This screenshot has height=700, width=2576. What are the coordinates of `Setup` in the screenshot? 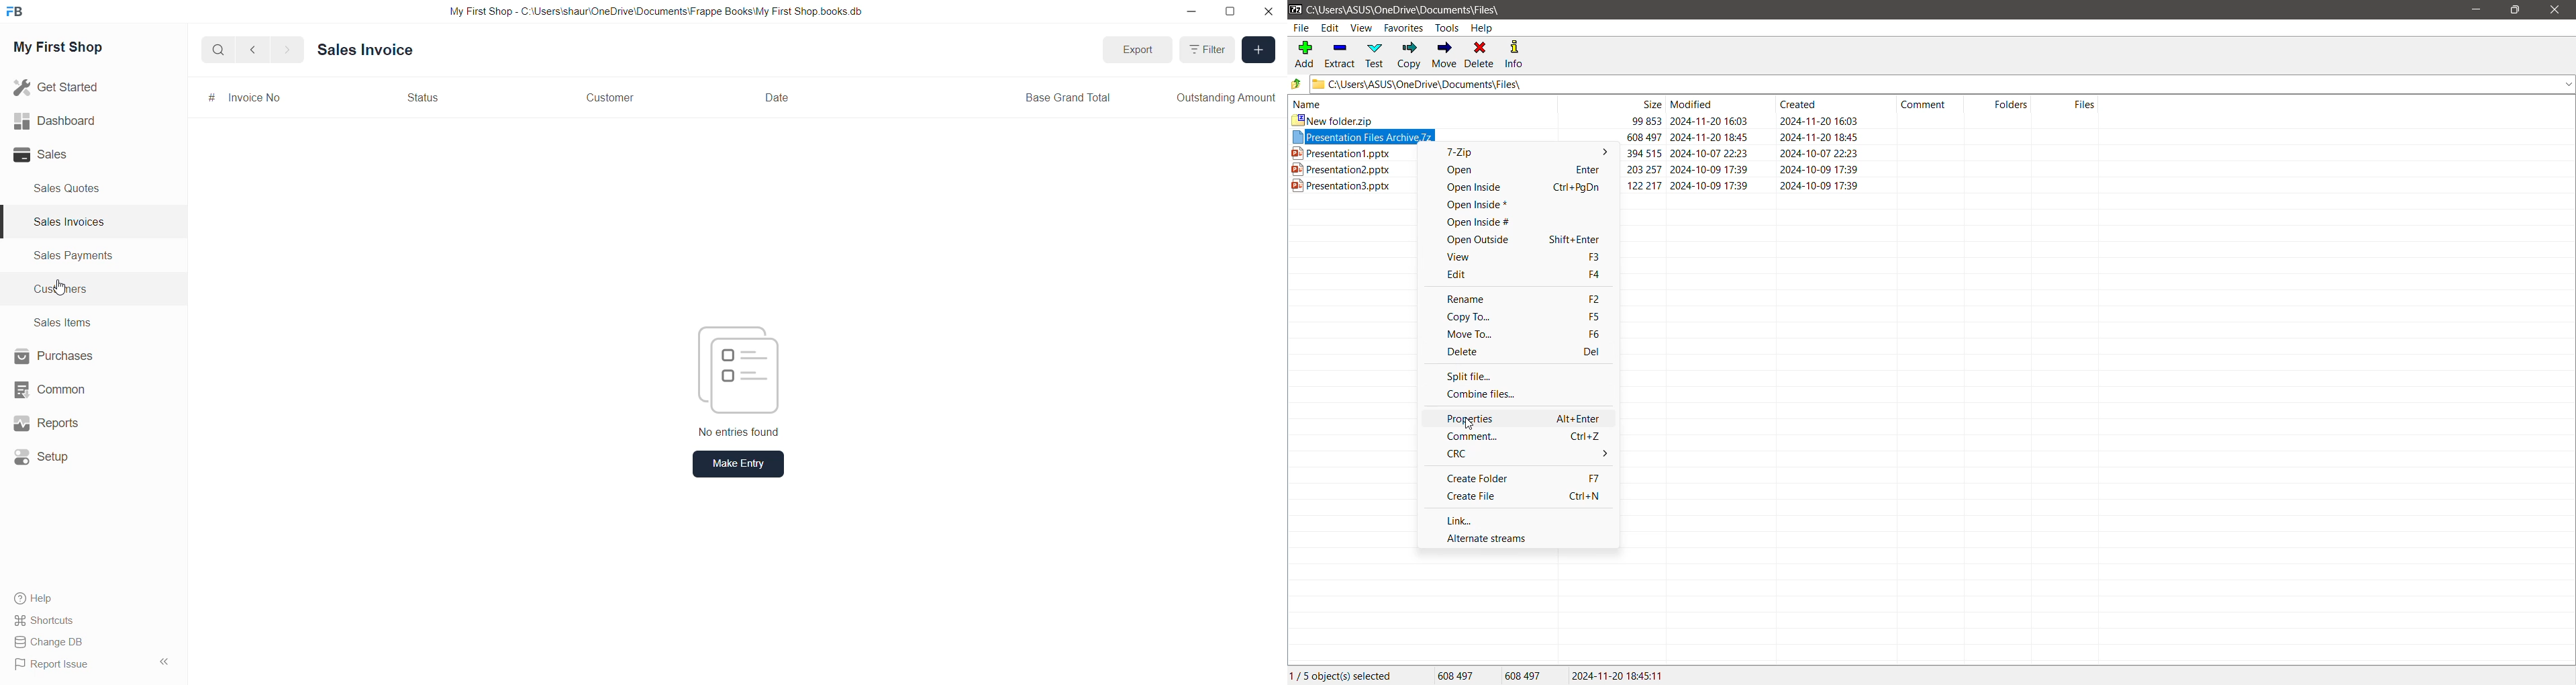 It's located at (45, 455).